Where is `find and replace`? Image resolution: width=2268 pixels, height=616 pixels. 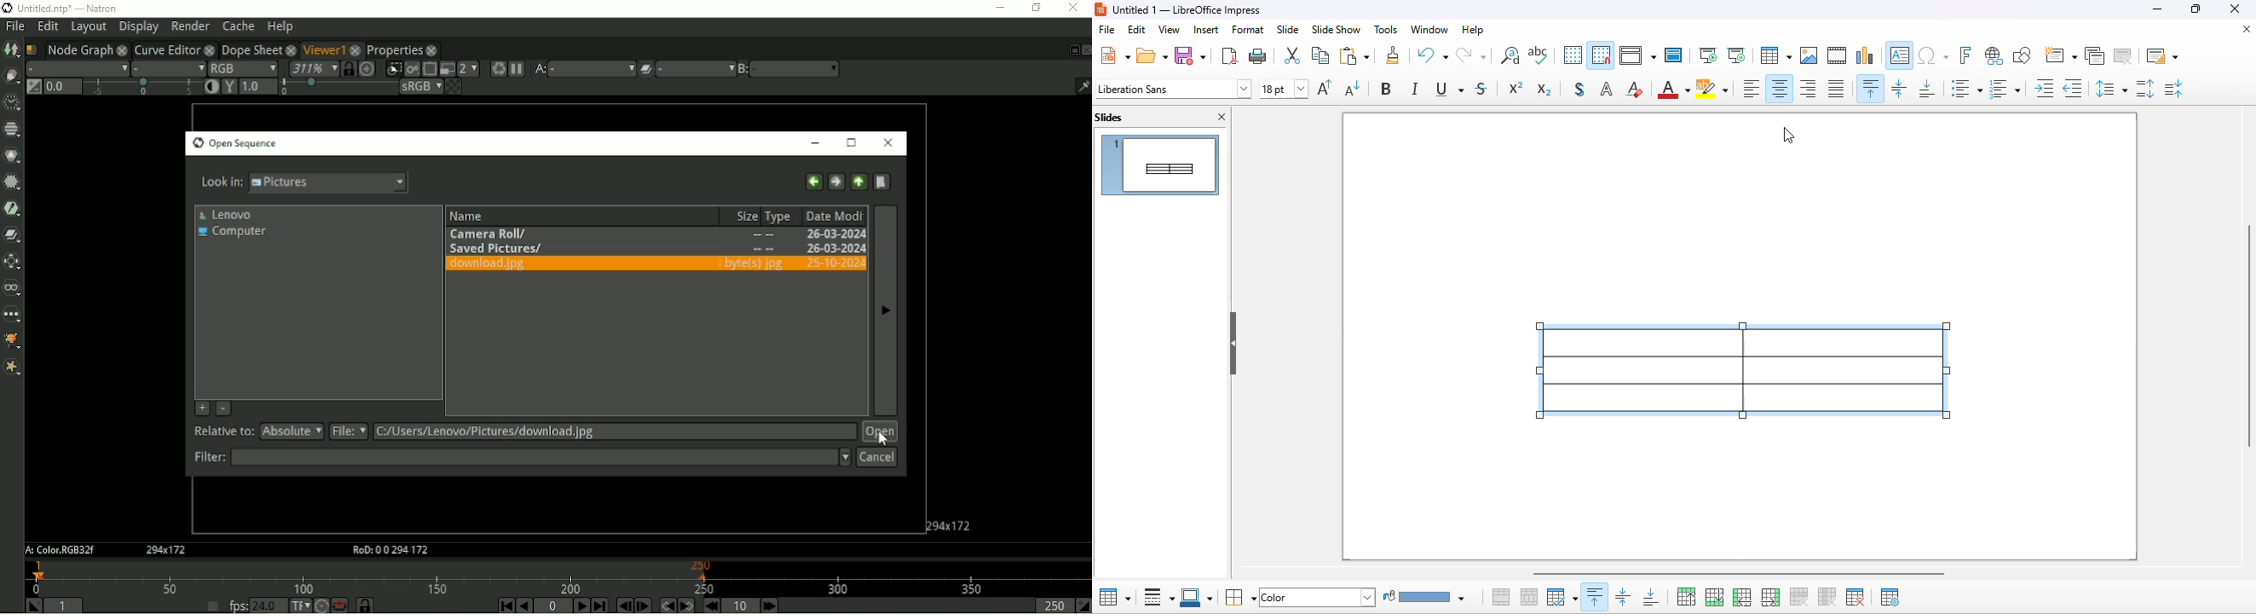
find and replace is located at coordinates (1510, 55).